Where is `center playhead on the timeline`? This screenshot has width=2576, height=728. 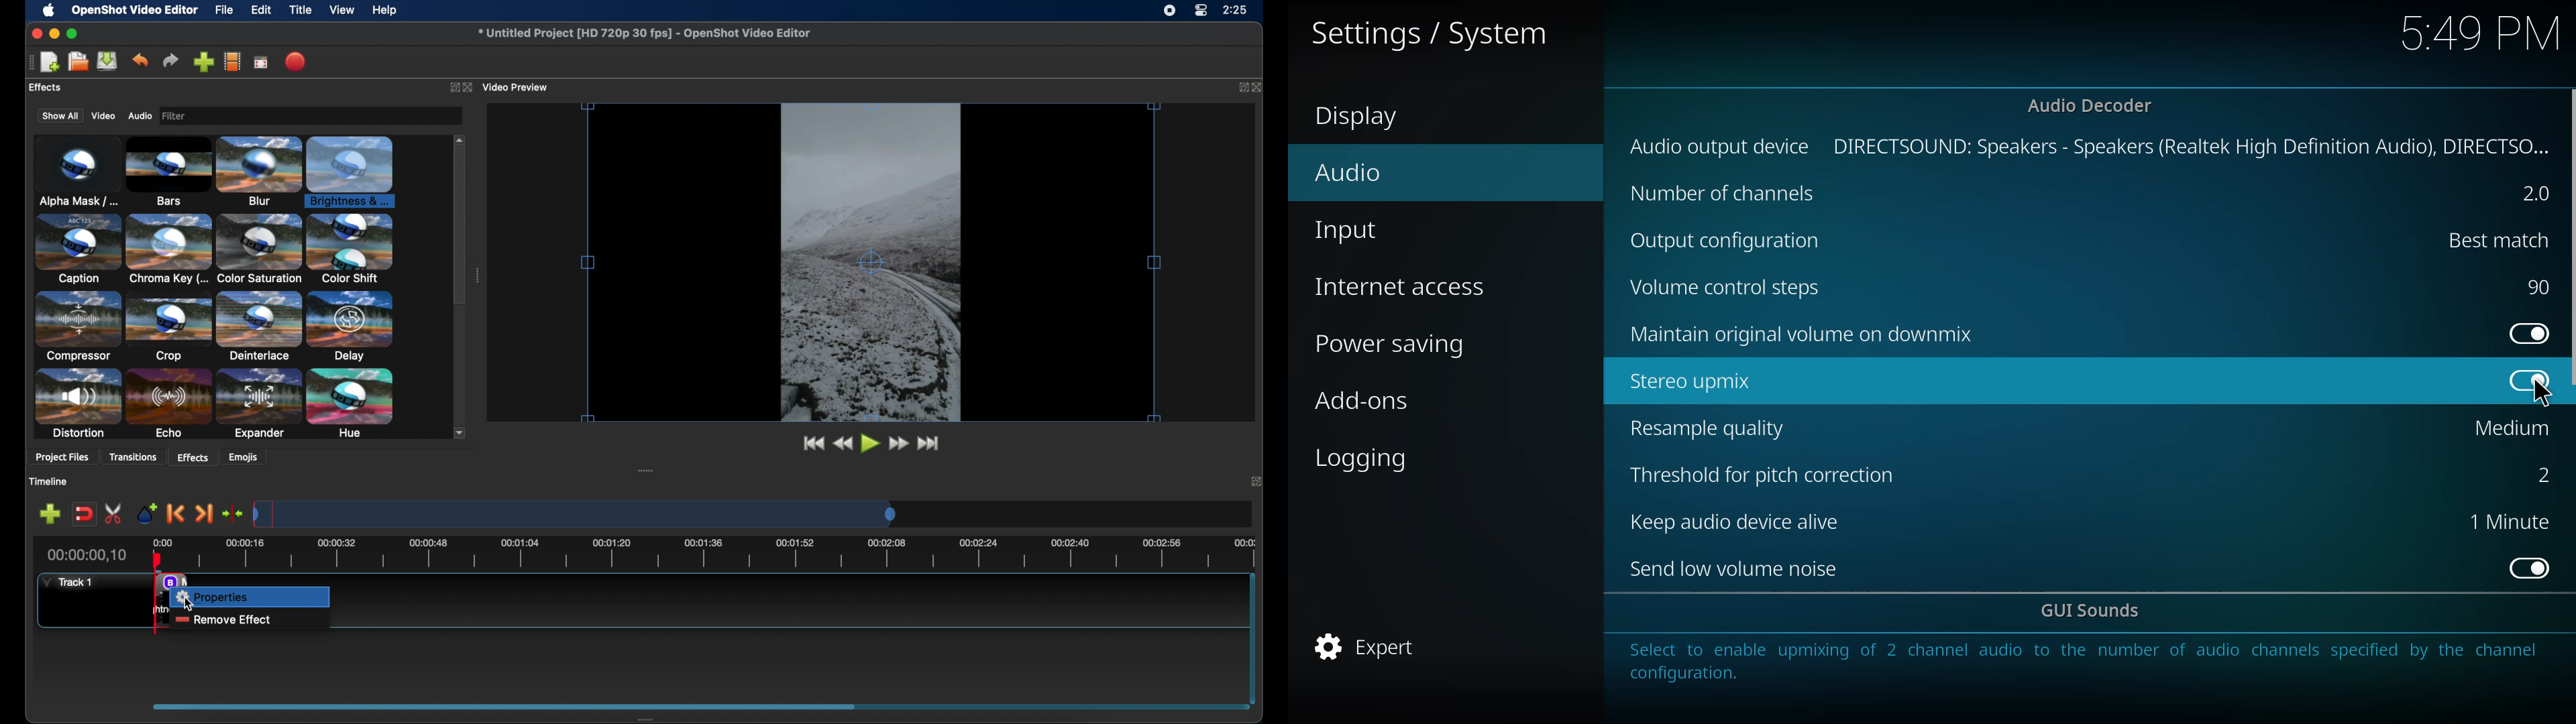
center playhead on the timeline is located at coordinates (233, 513).